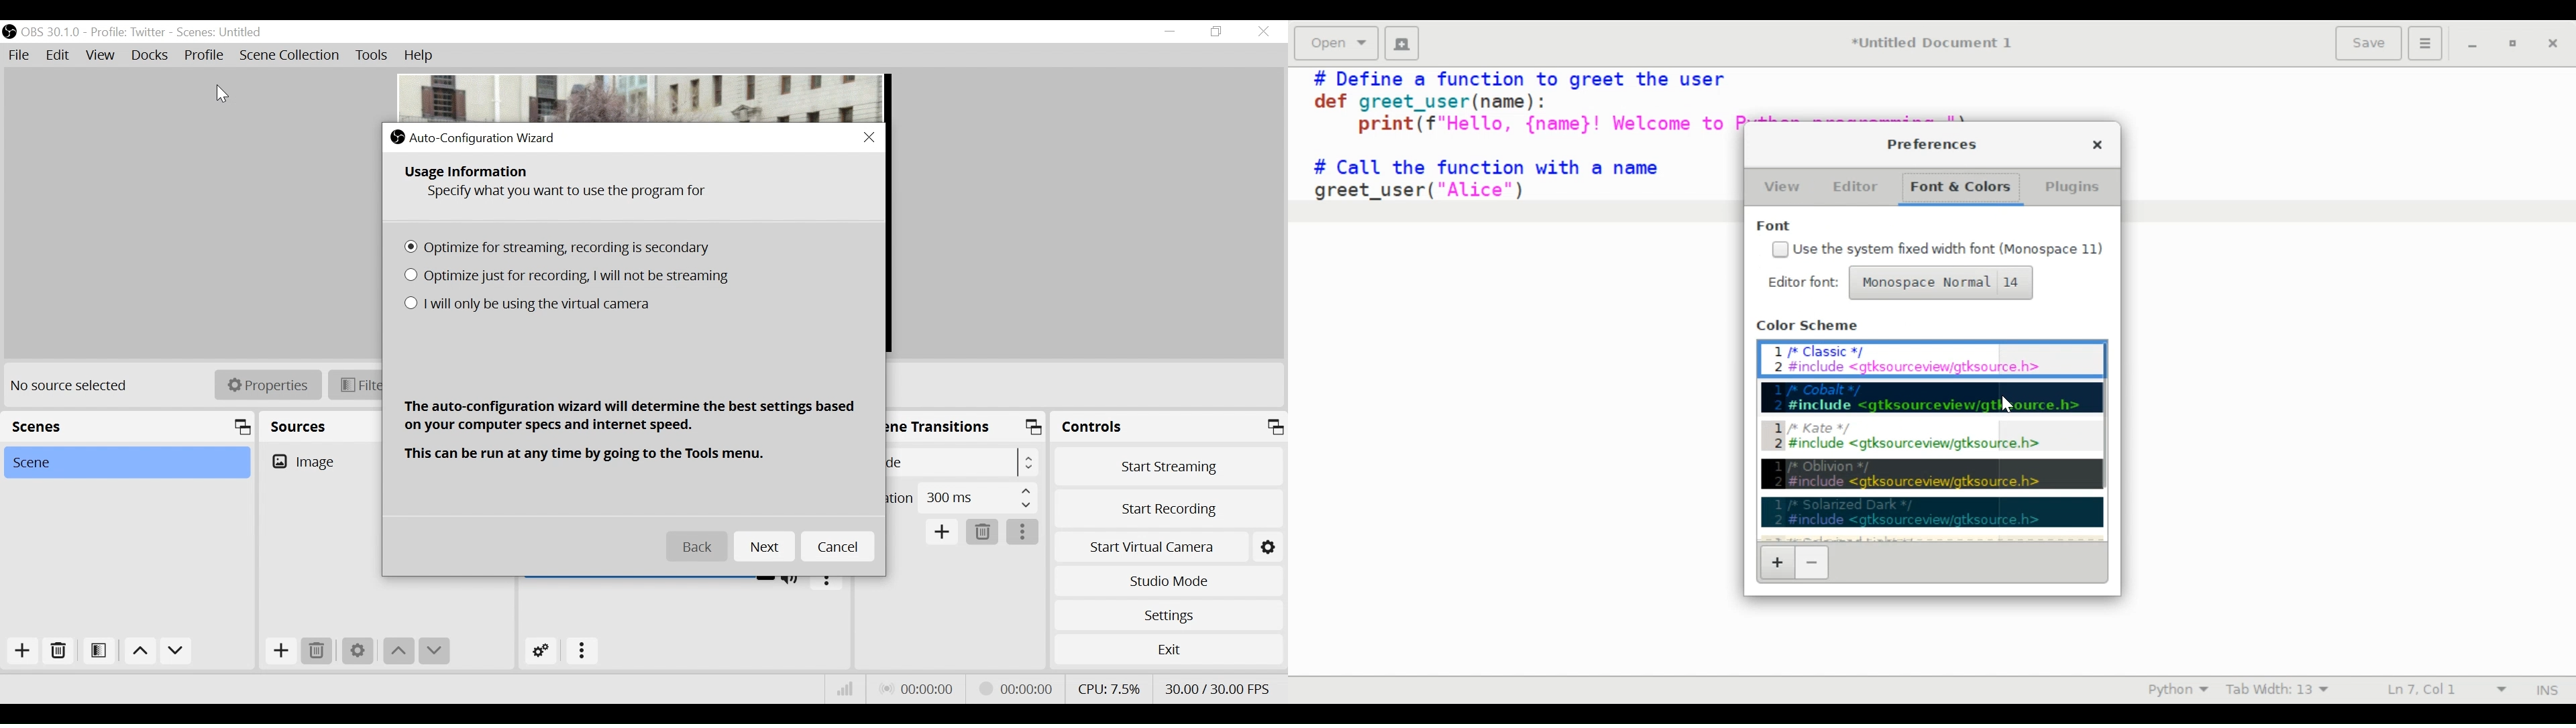 This screenshot has width=2576, height=728. I want to click on Scenes Panel, so click(127, 426).